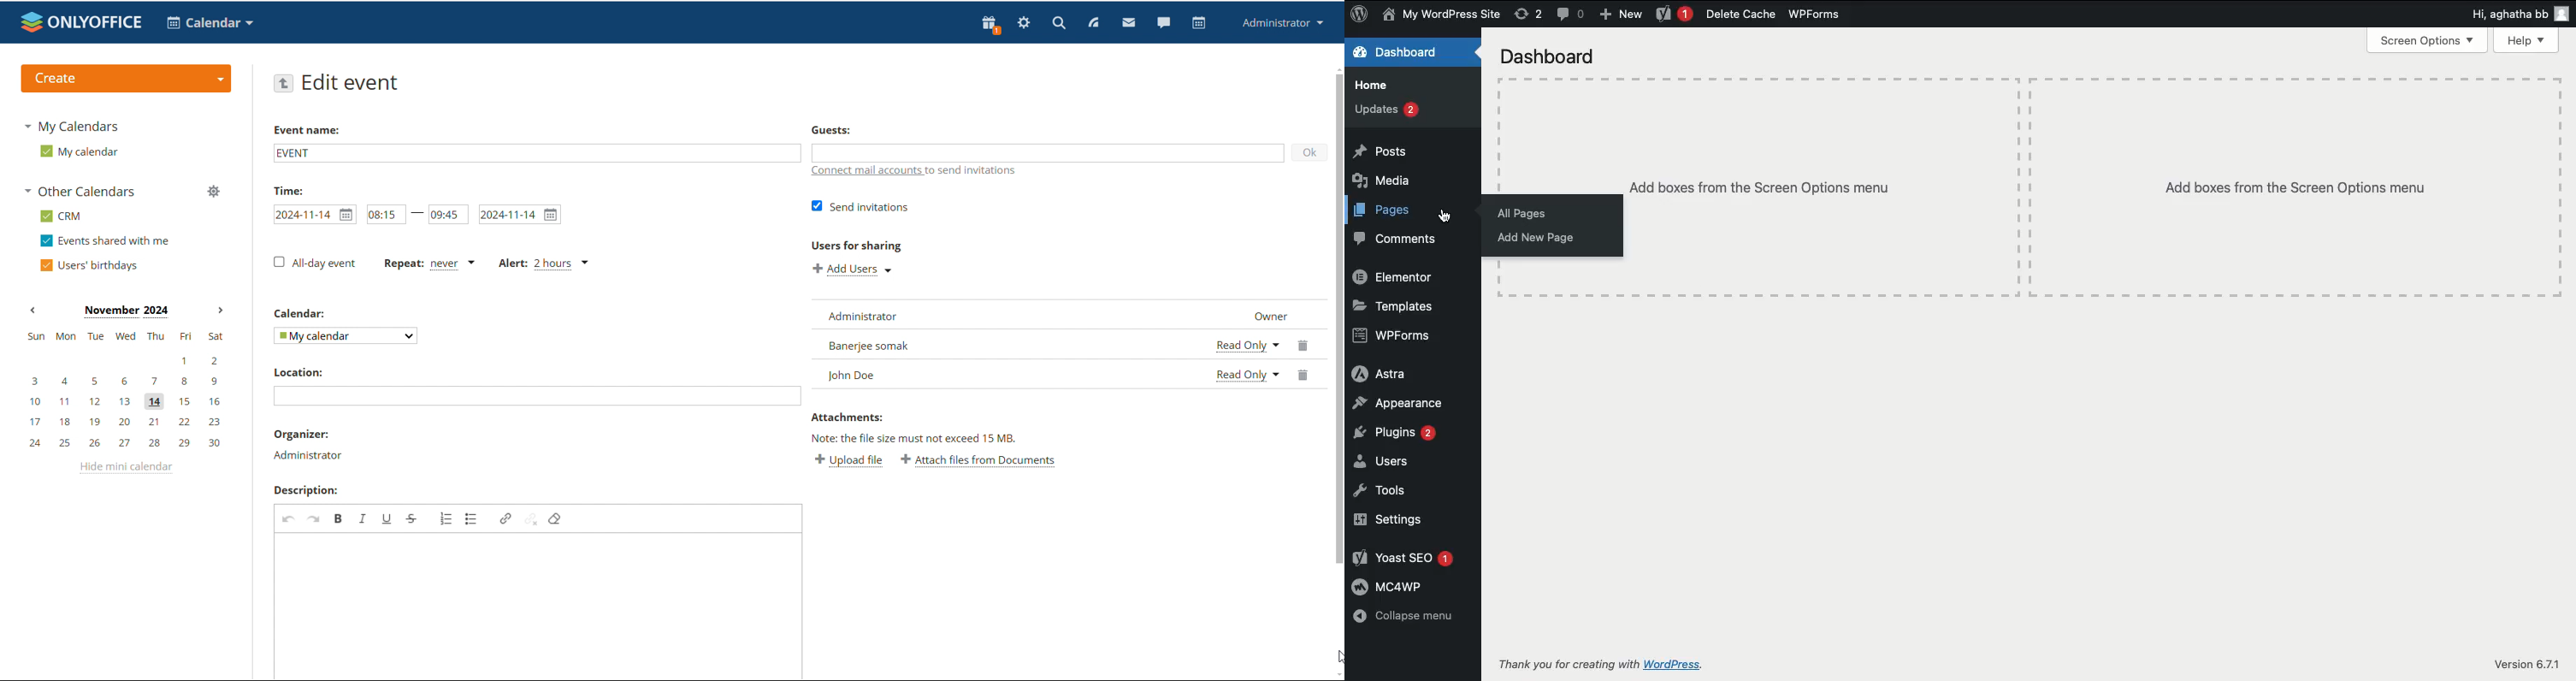  What do you see at coordinates (1372, 86) in the screenshot?
I see `Home` at bounding box center [1372, 86].